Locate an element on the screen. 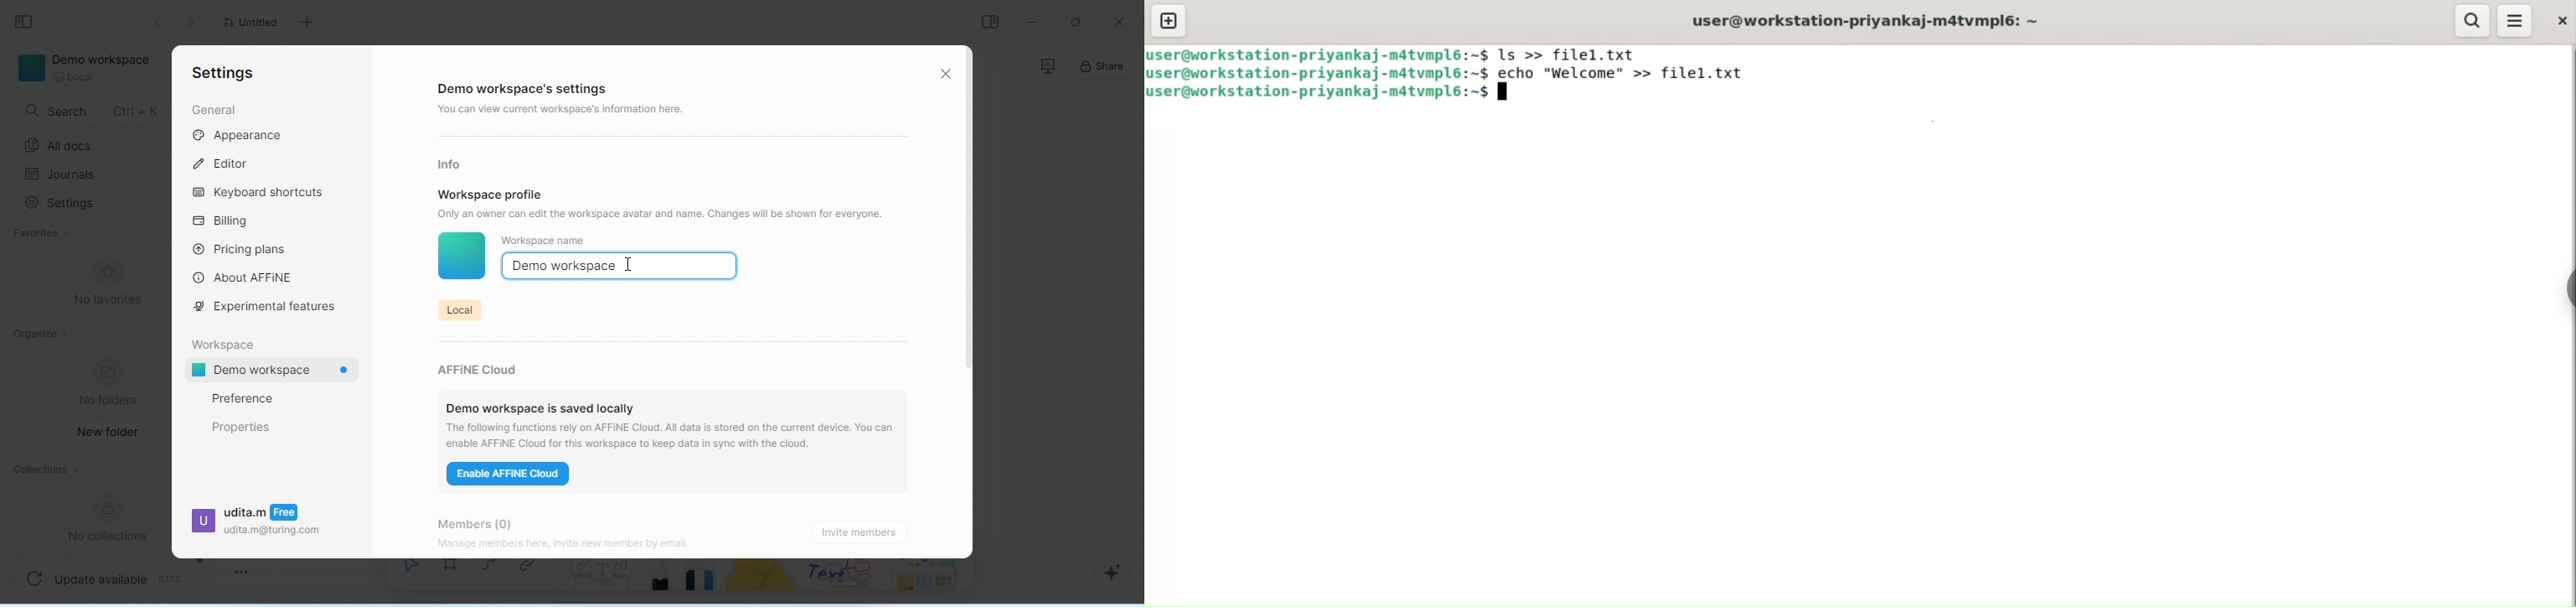 Image resolution: width=2576 pixels, height=616 pixels. affine cloud is located at coordinates (483, 366).